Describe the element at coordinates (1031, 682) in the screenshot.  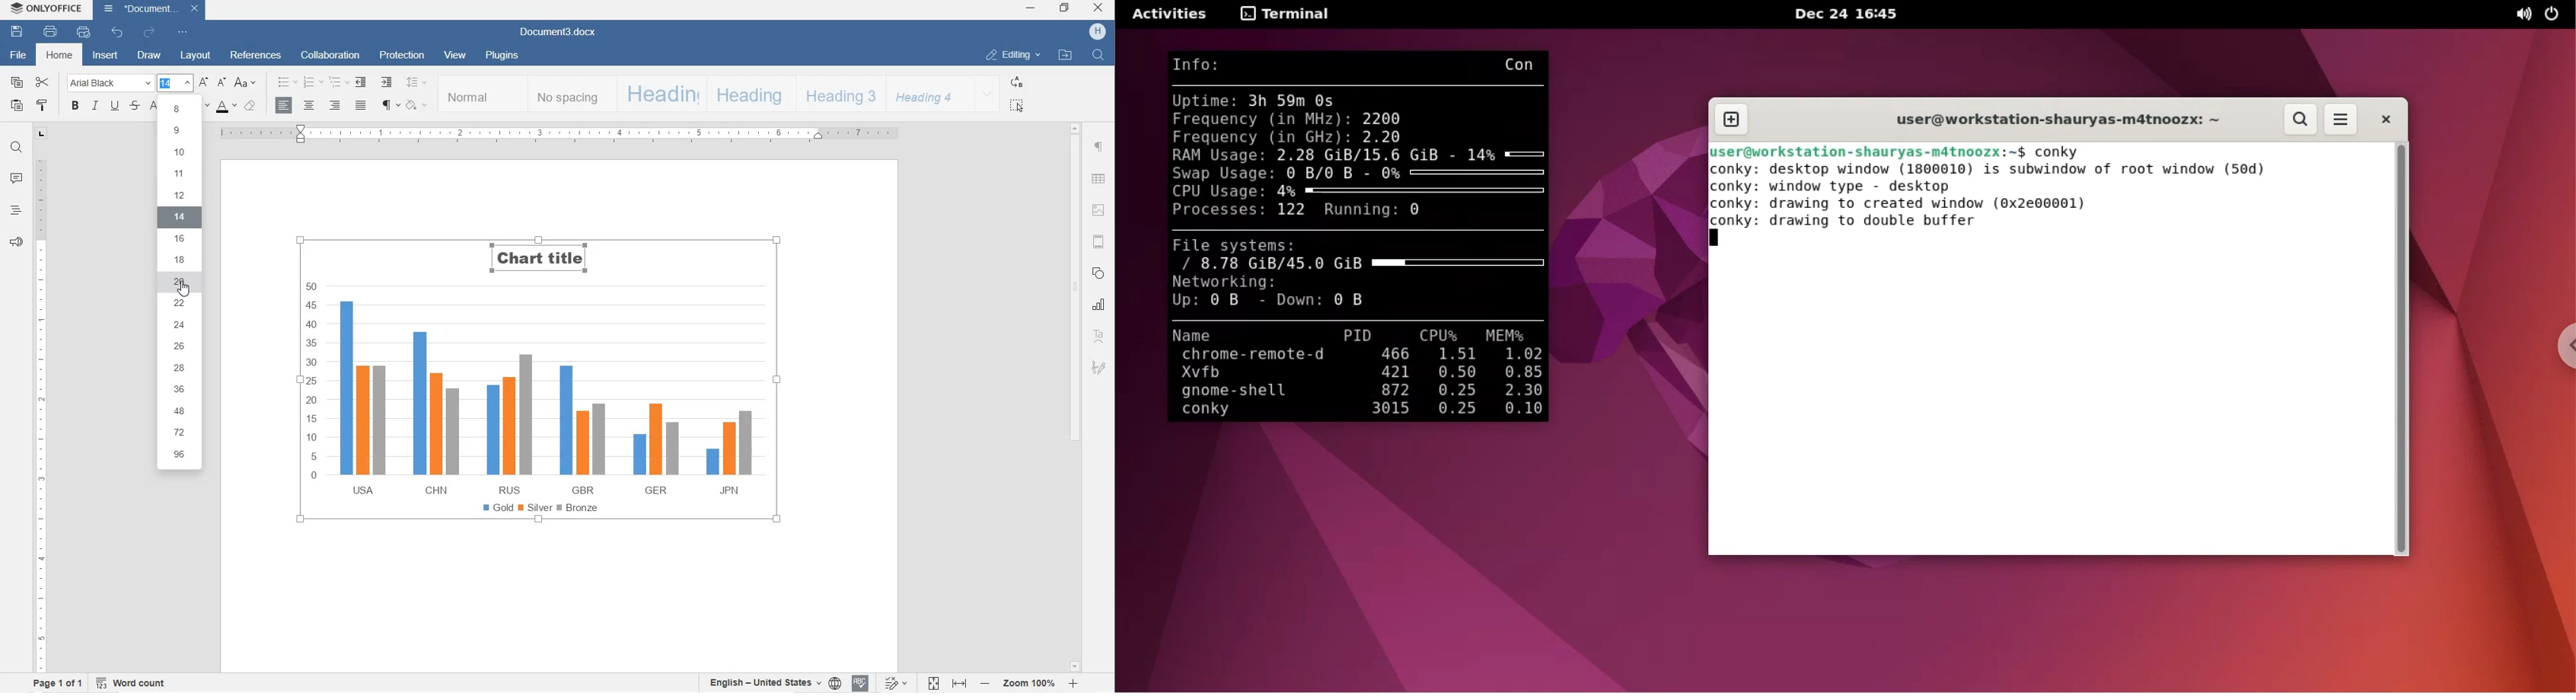
I see `ZOOM IN OR OUT` at that location.